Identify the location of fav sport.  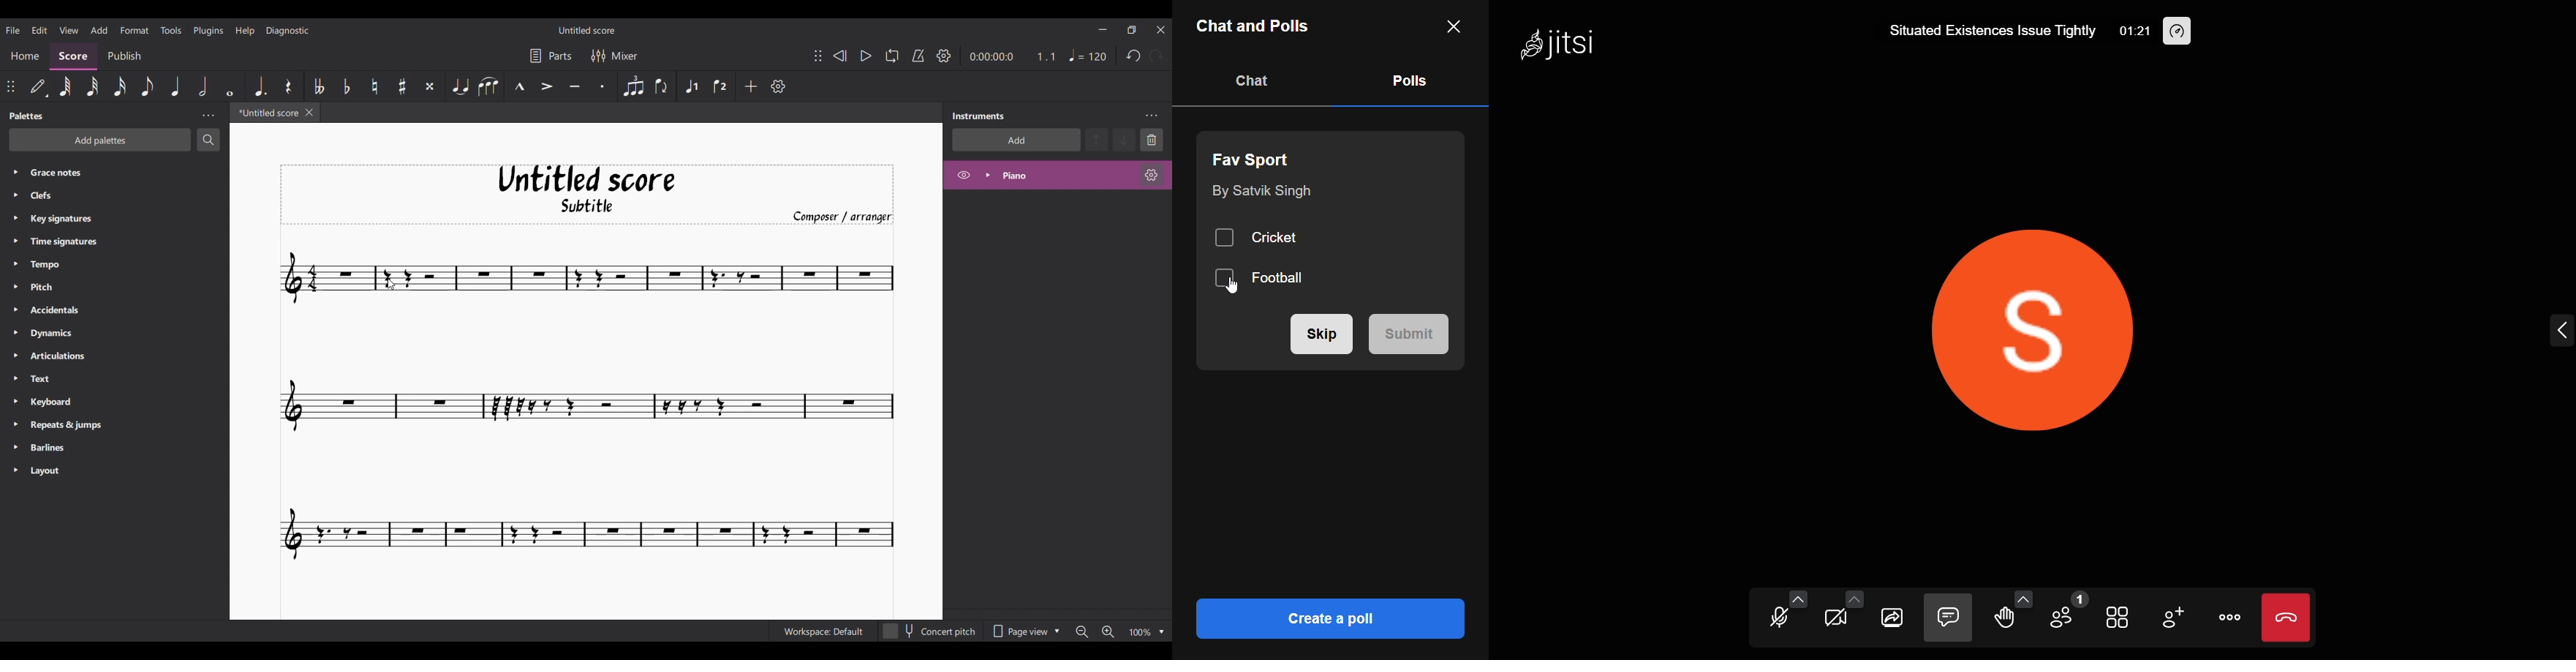
(1258, 157).